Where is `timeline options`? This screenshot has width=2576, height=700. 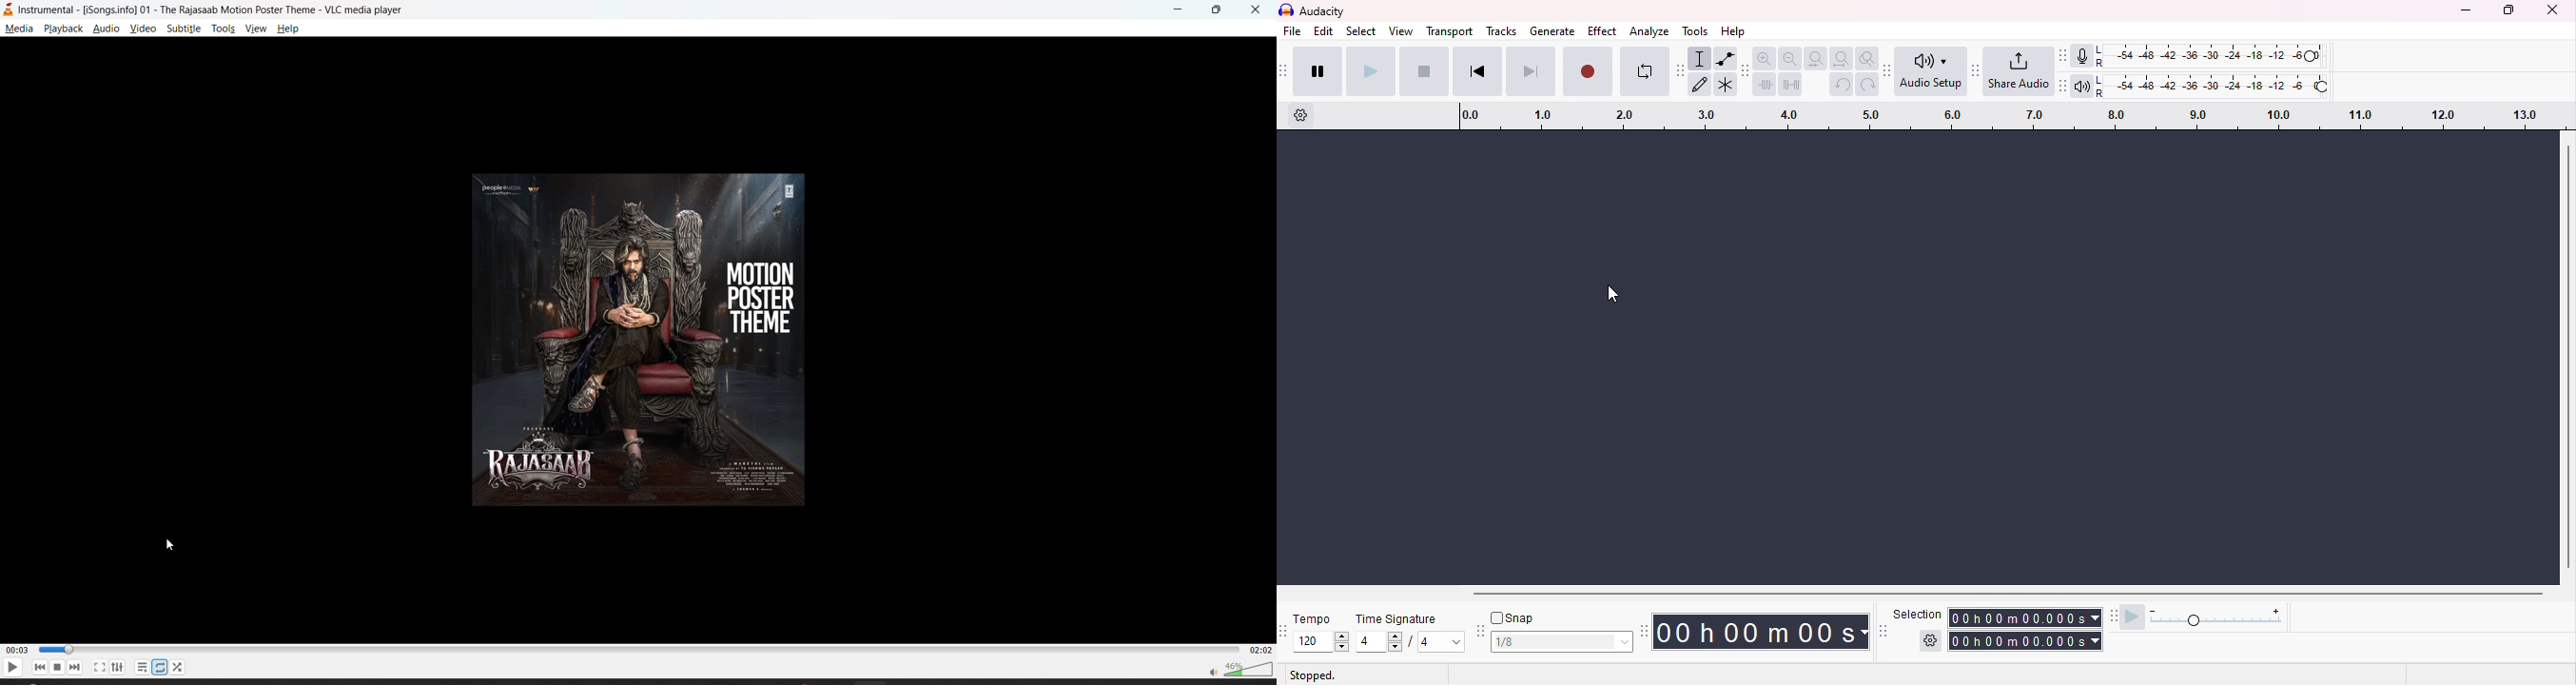 timeline options is located at coordinates (1301, 113).